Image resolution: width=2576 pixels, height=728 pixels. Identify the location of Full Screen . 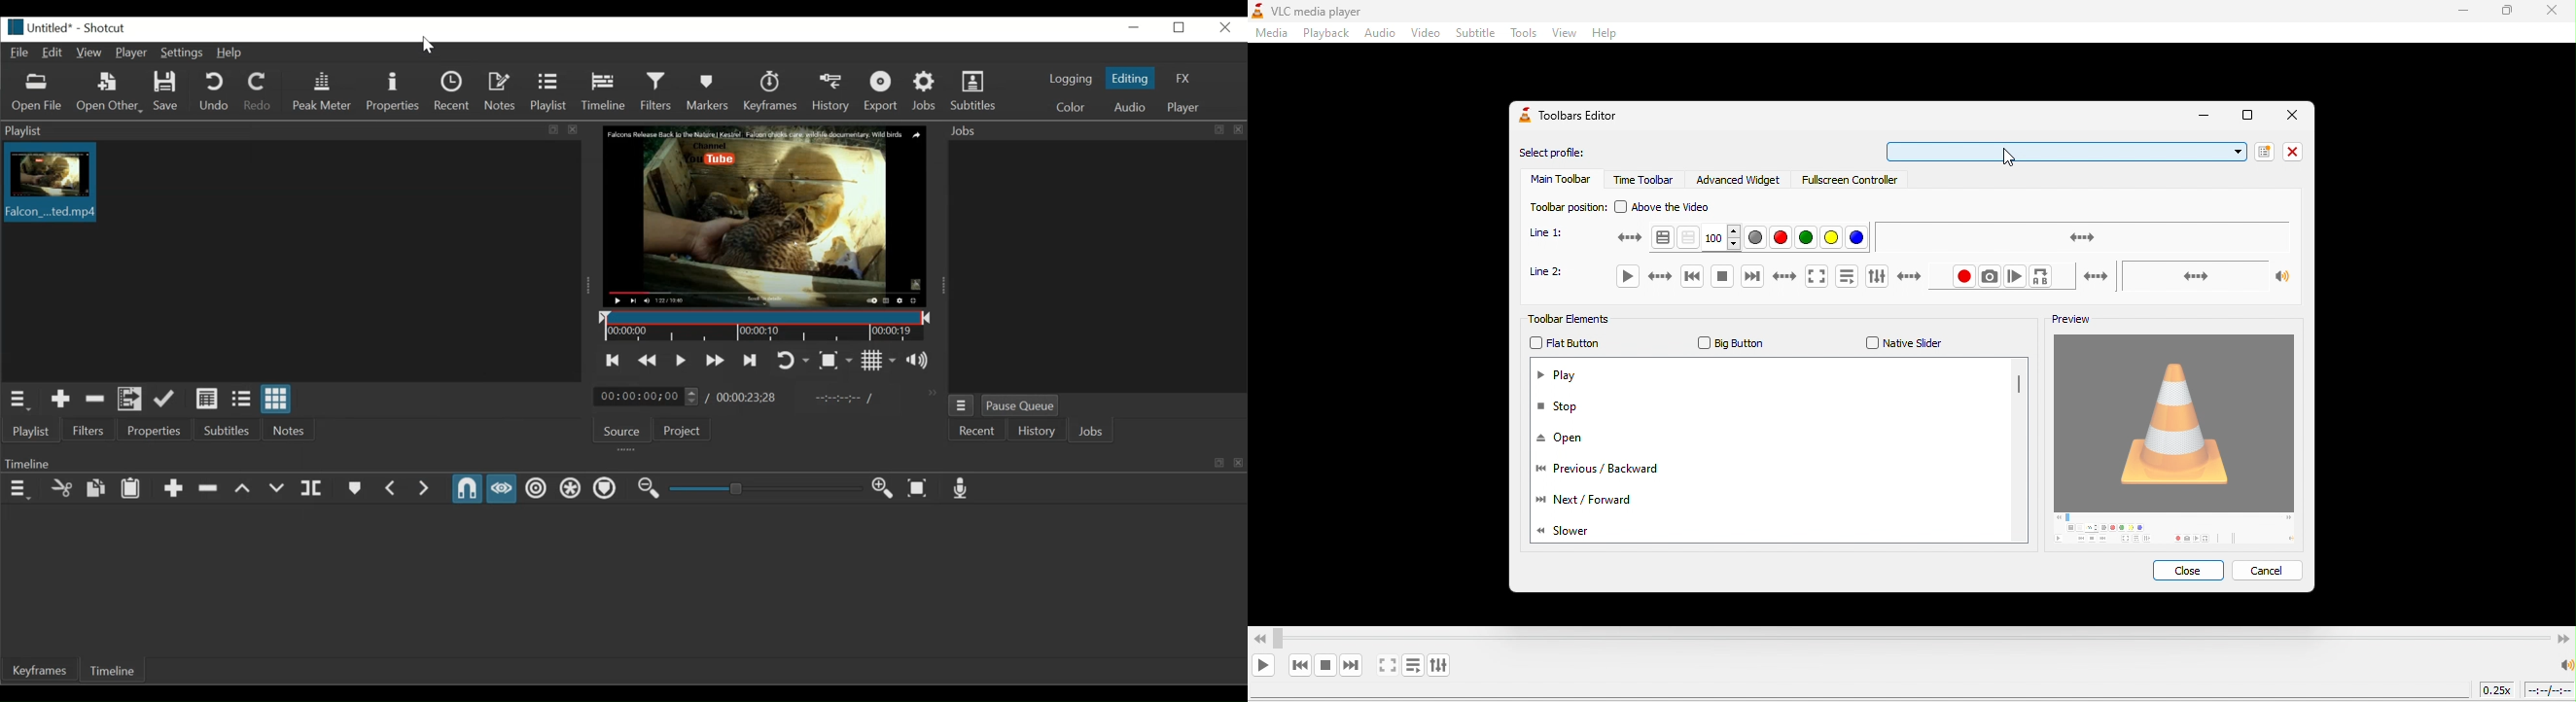
(2244, 118).